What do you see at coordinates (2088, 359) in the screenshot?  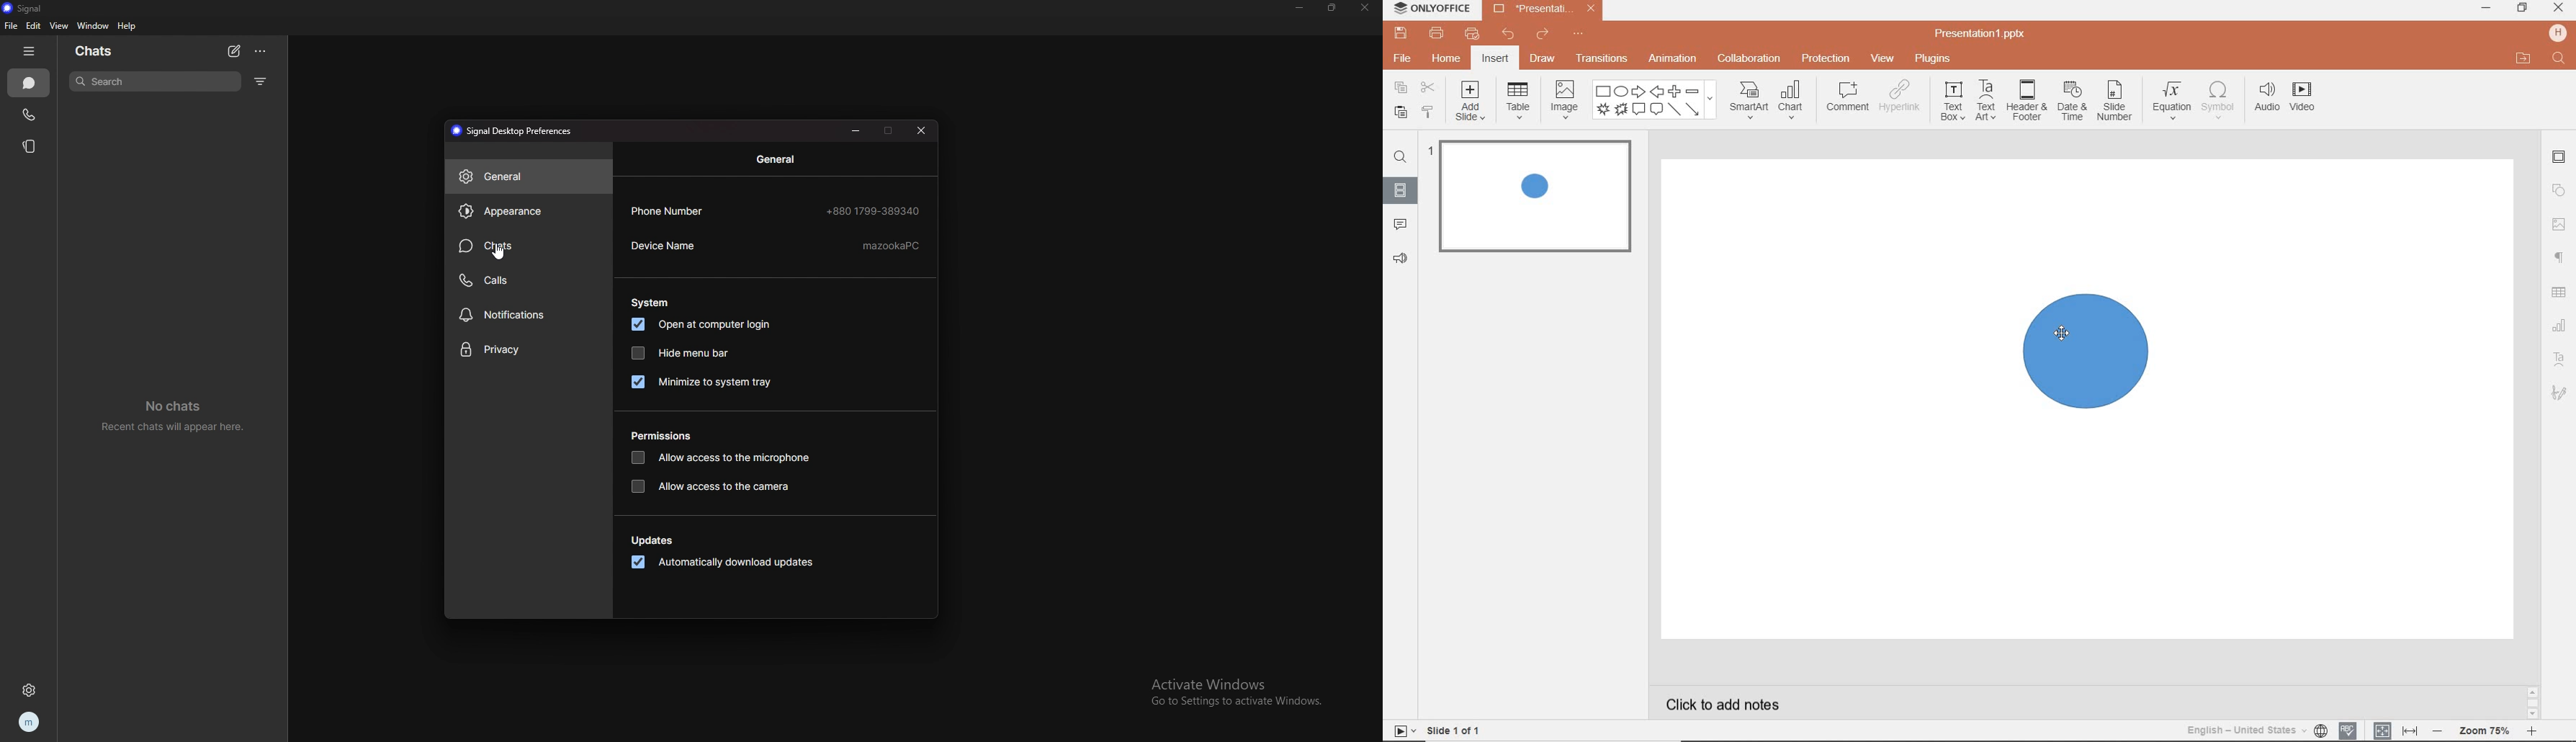 I see `shape` at bounding box center [2088, 359].